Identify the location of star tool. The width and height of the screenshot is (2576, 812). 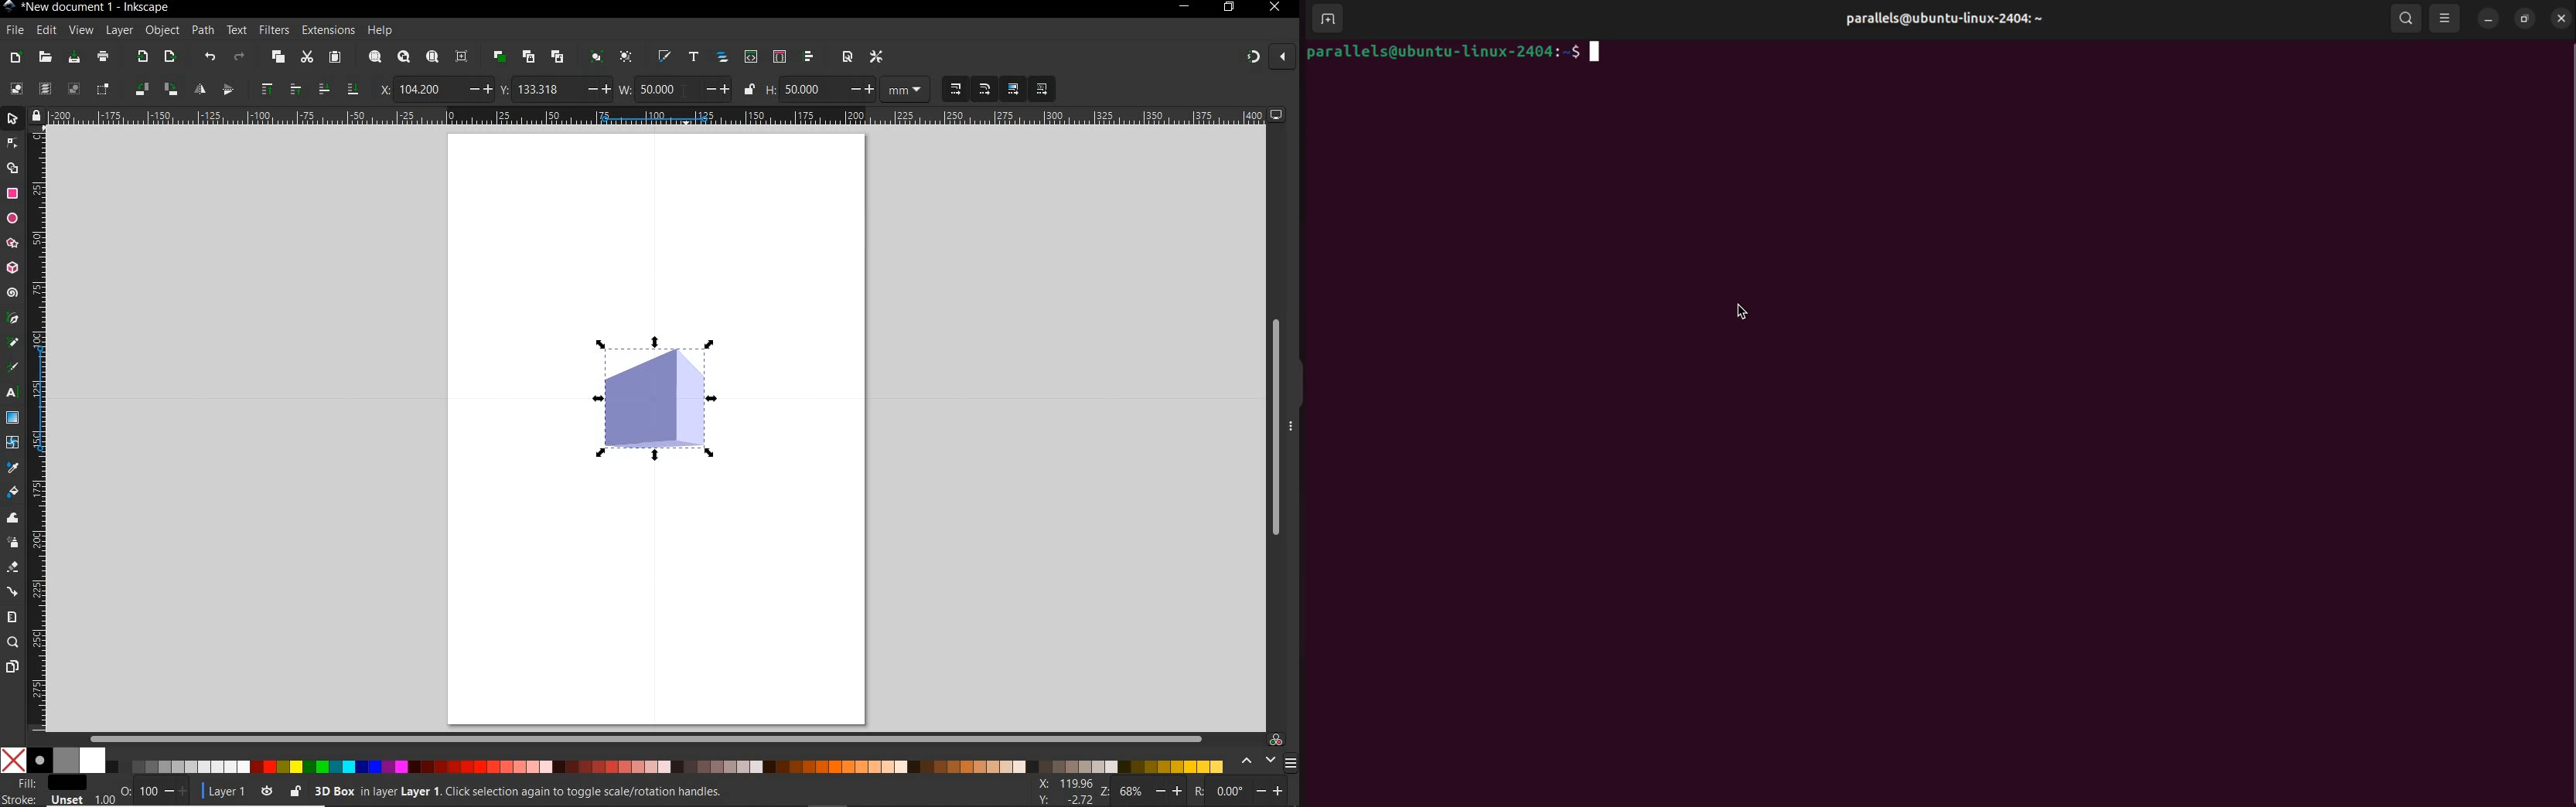
(12, 243).